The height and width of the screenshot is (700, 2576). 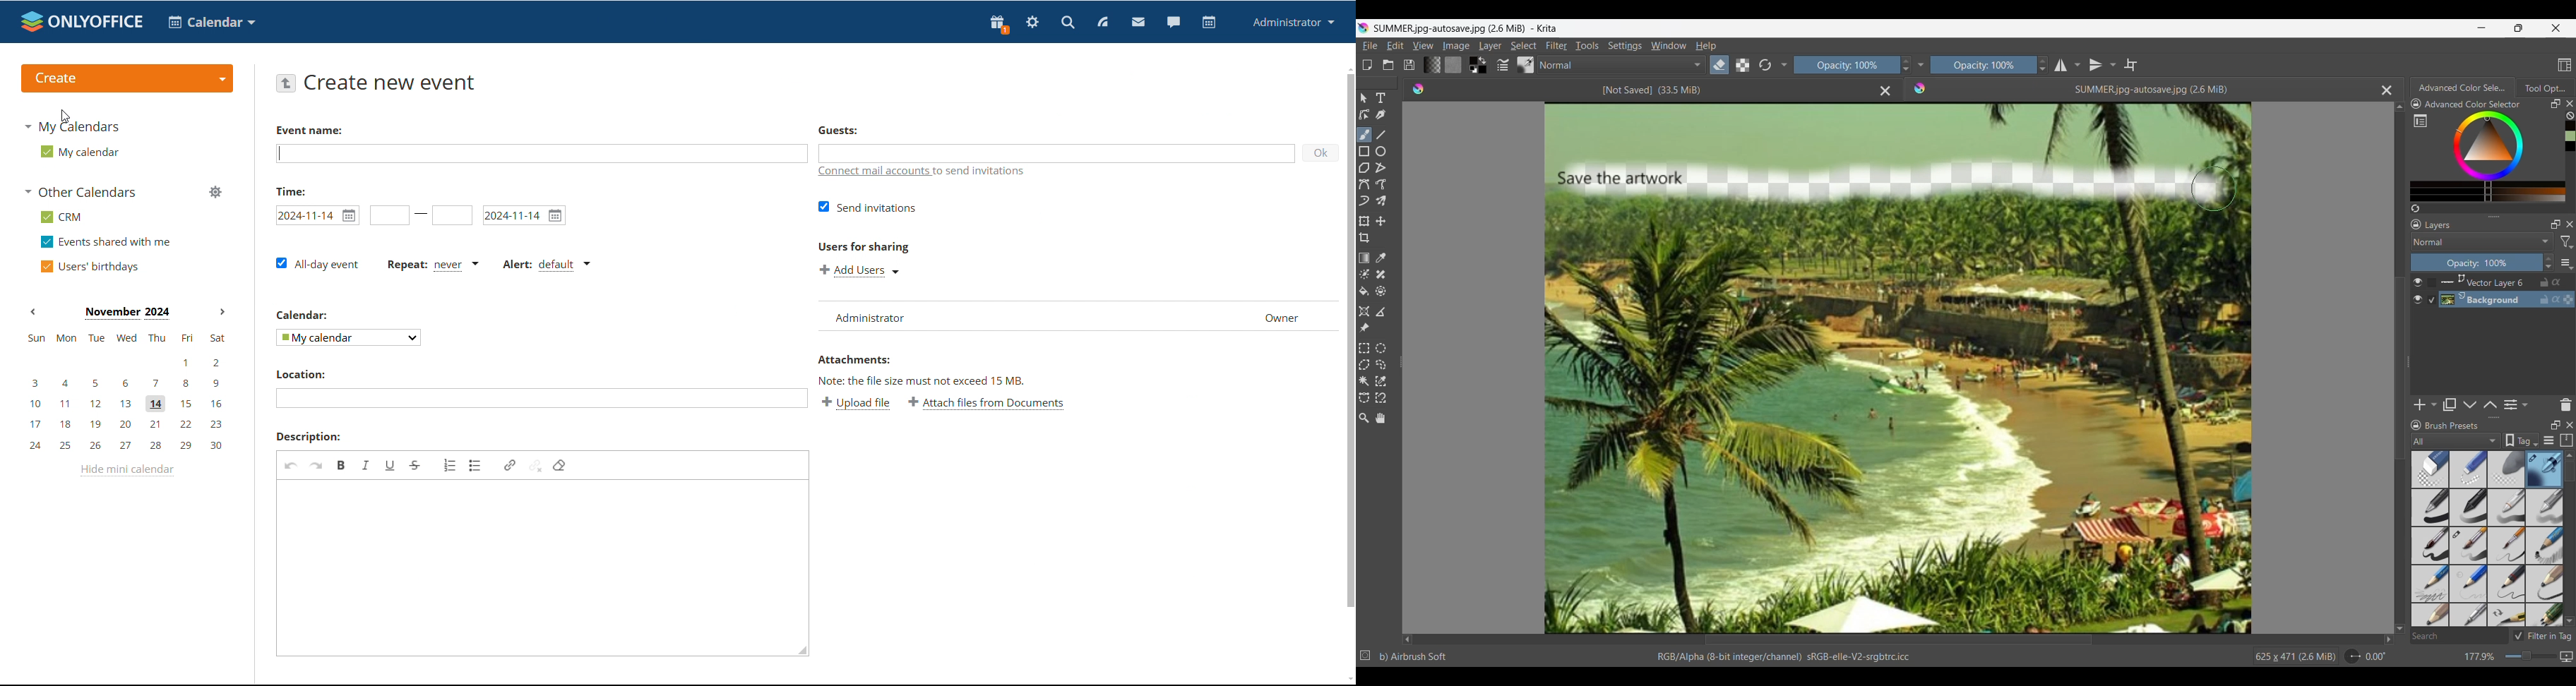 I want to click on Choose brush preset, so click(x=1526, y=64).